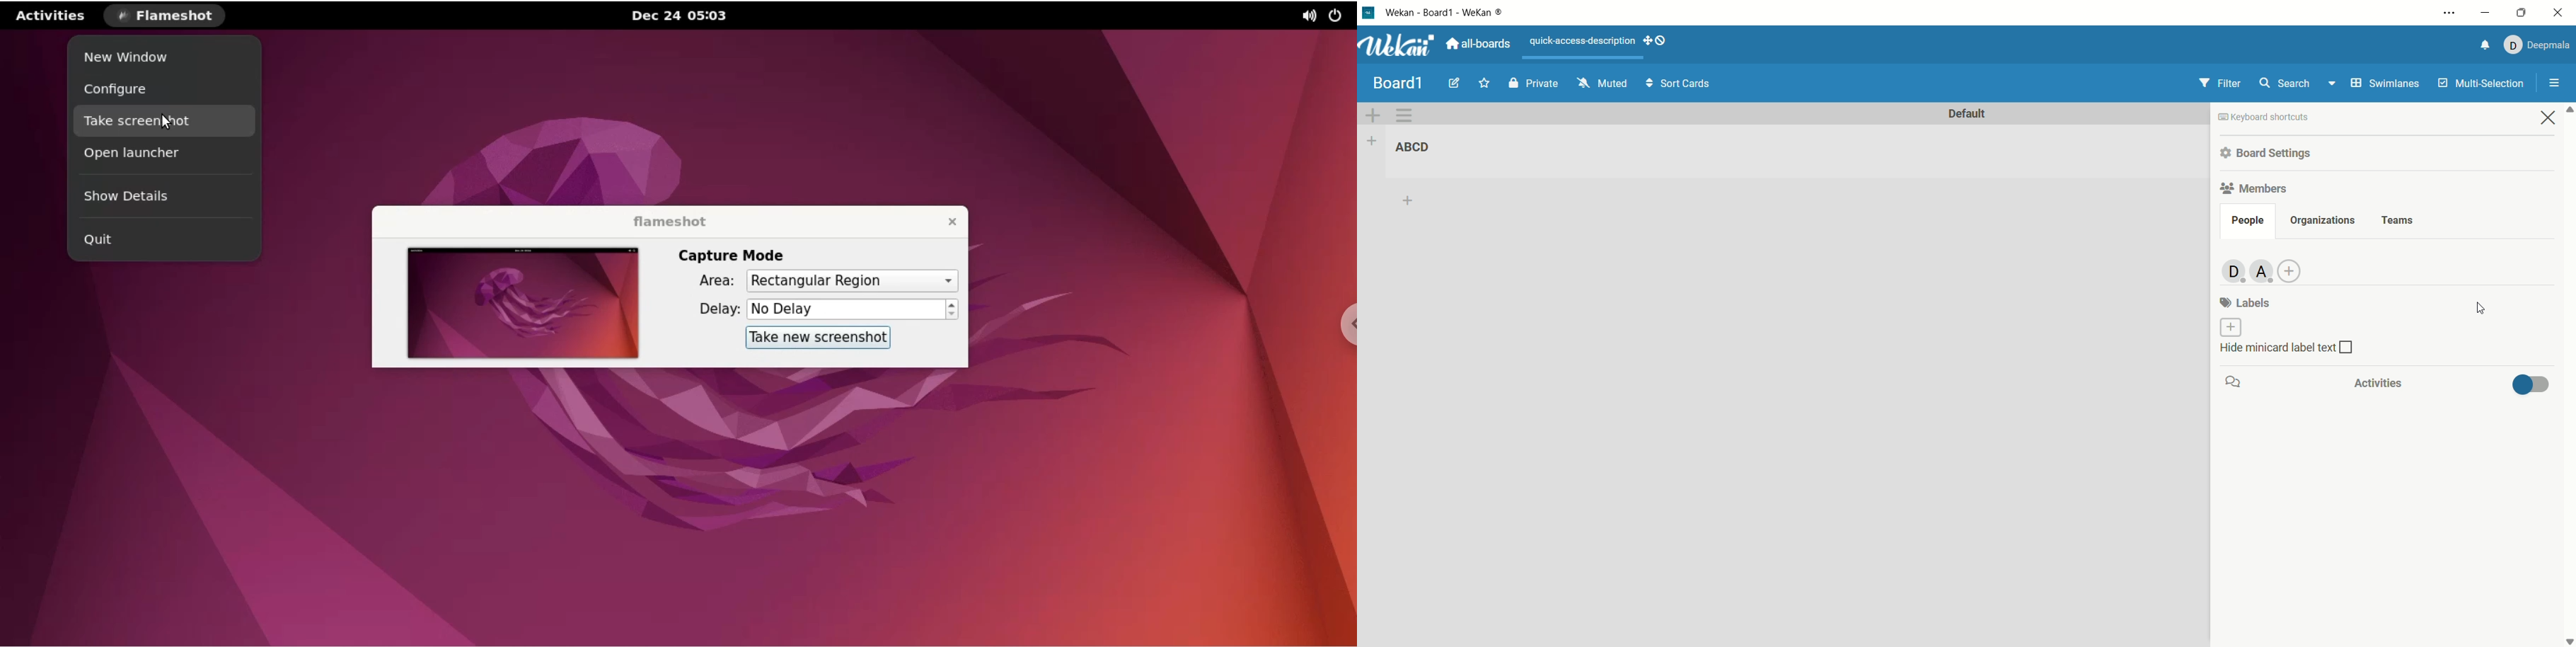 The width and height of the screenshot is (2576, 672). Describe the element at coordinates (2285, 346) in the screenshot. I see `hide minicard label text` at that location.